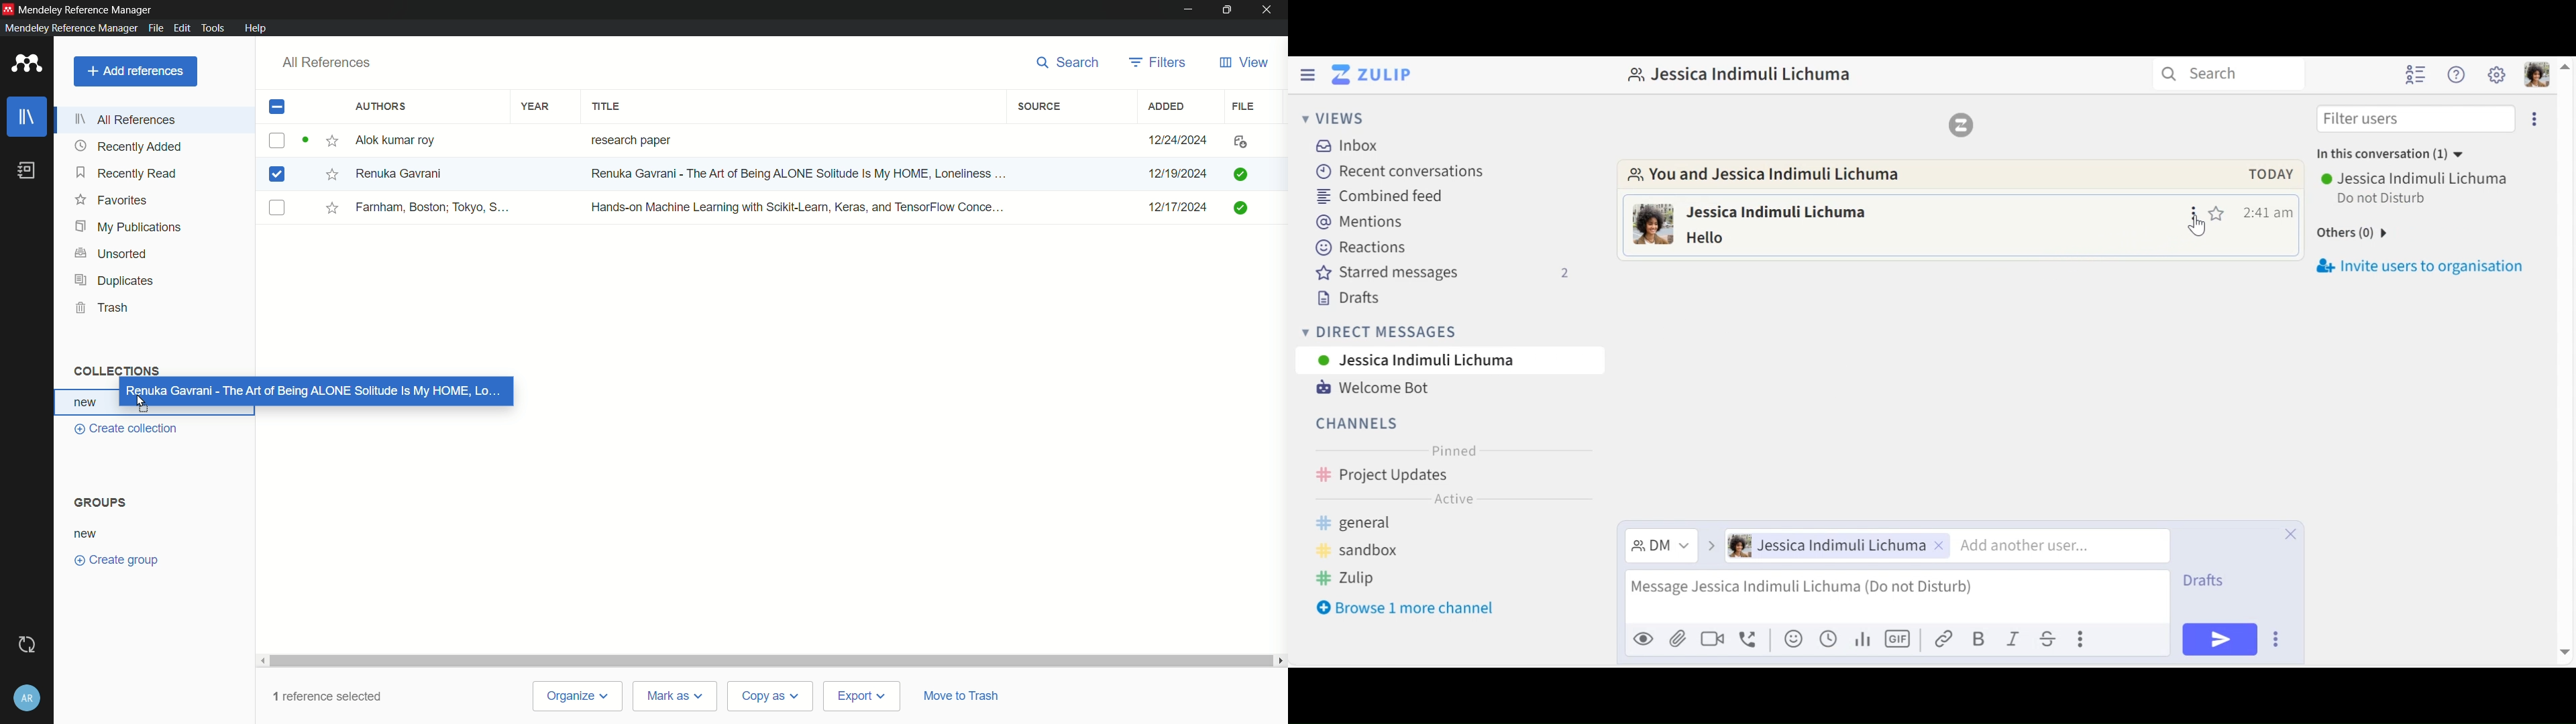 This screenshot has height=728, width=2576. I want to click on message, so click(1725, 237).